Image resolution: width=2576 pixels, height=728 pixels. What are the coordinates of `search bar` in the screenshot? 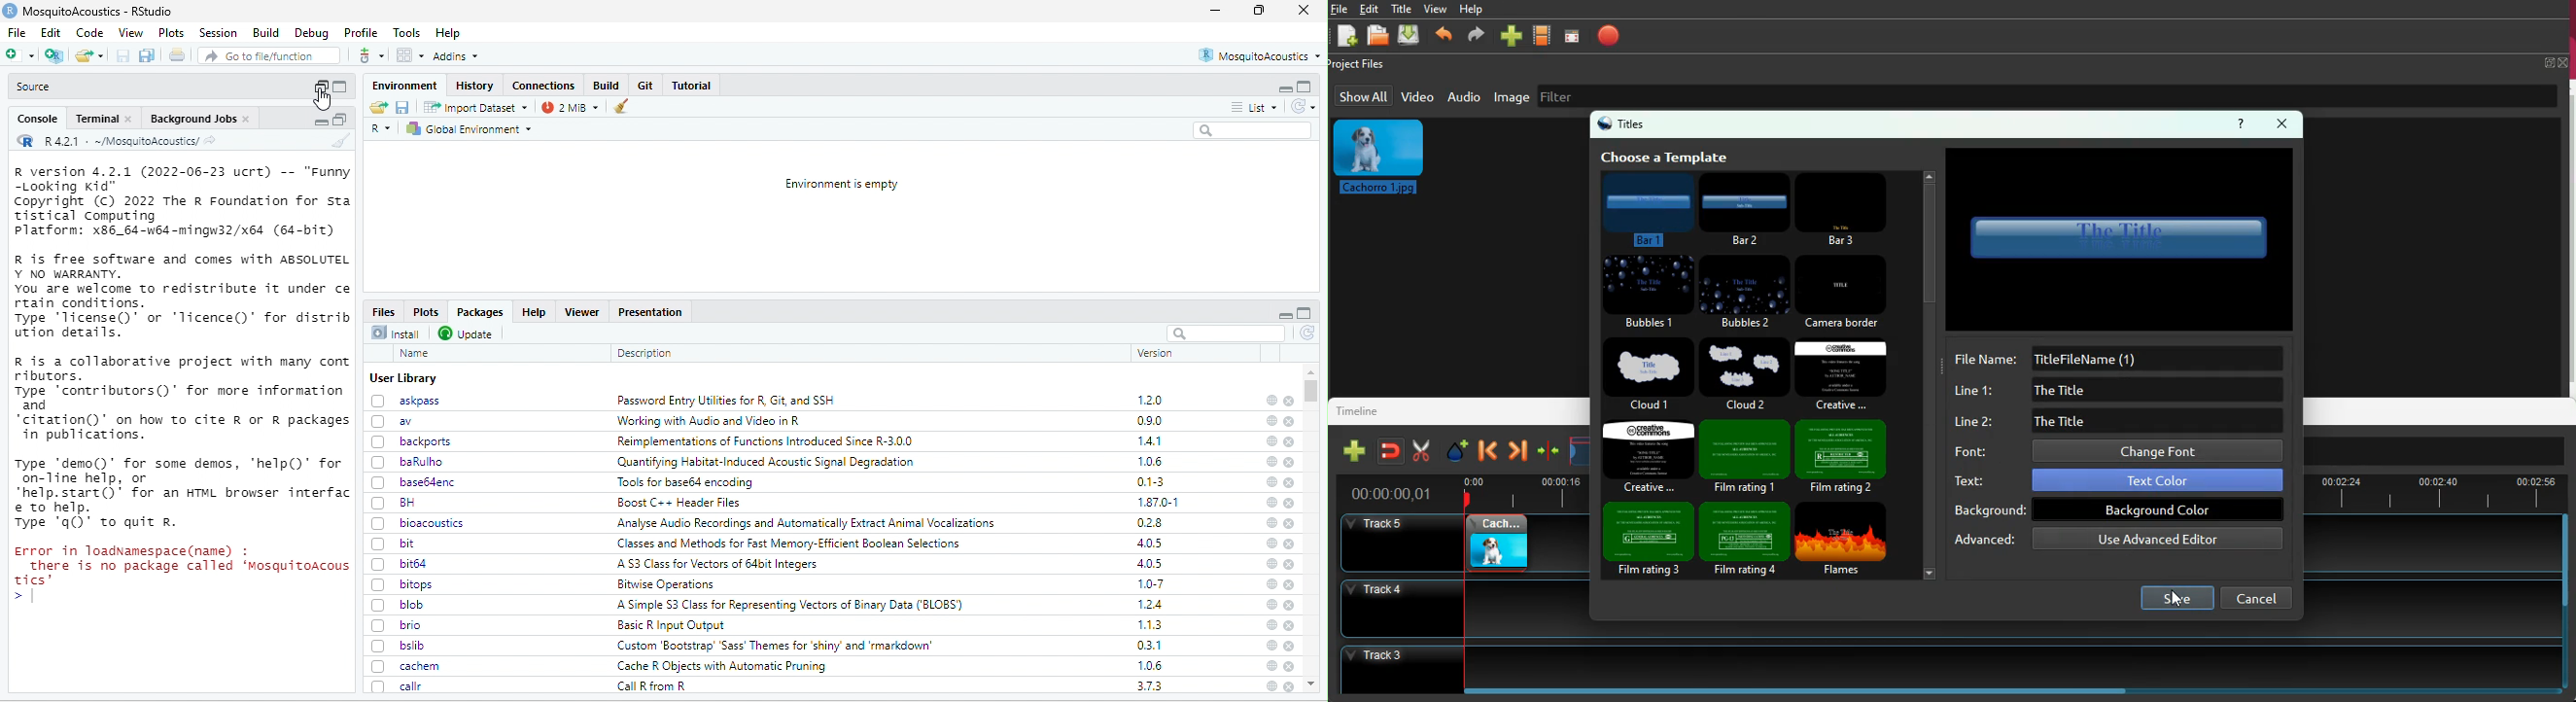 It's located at (1227, 333).